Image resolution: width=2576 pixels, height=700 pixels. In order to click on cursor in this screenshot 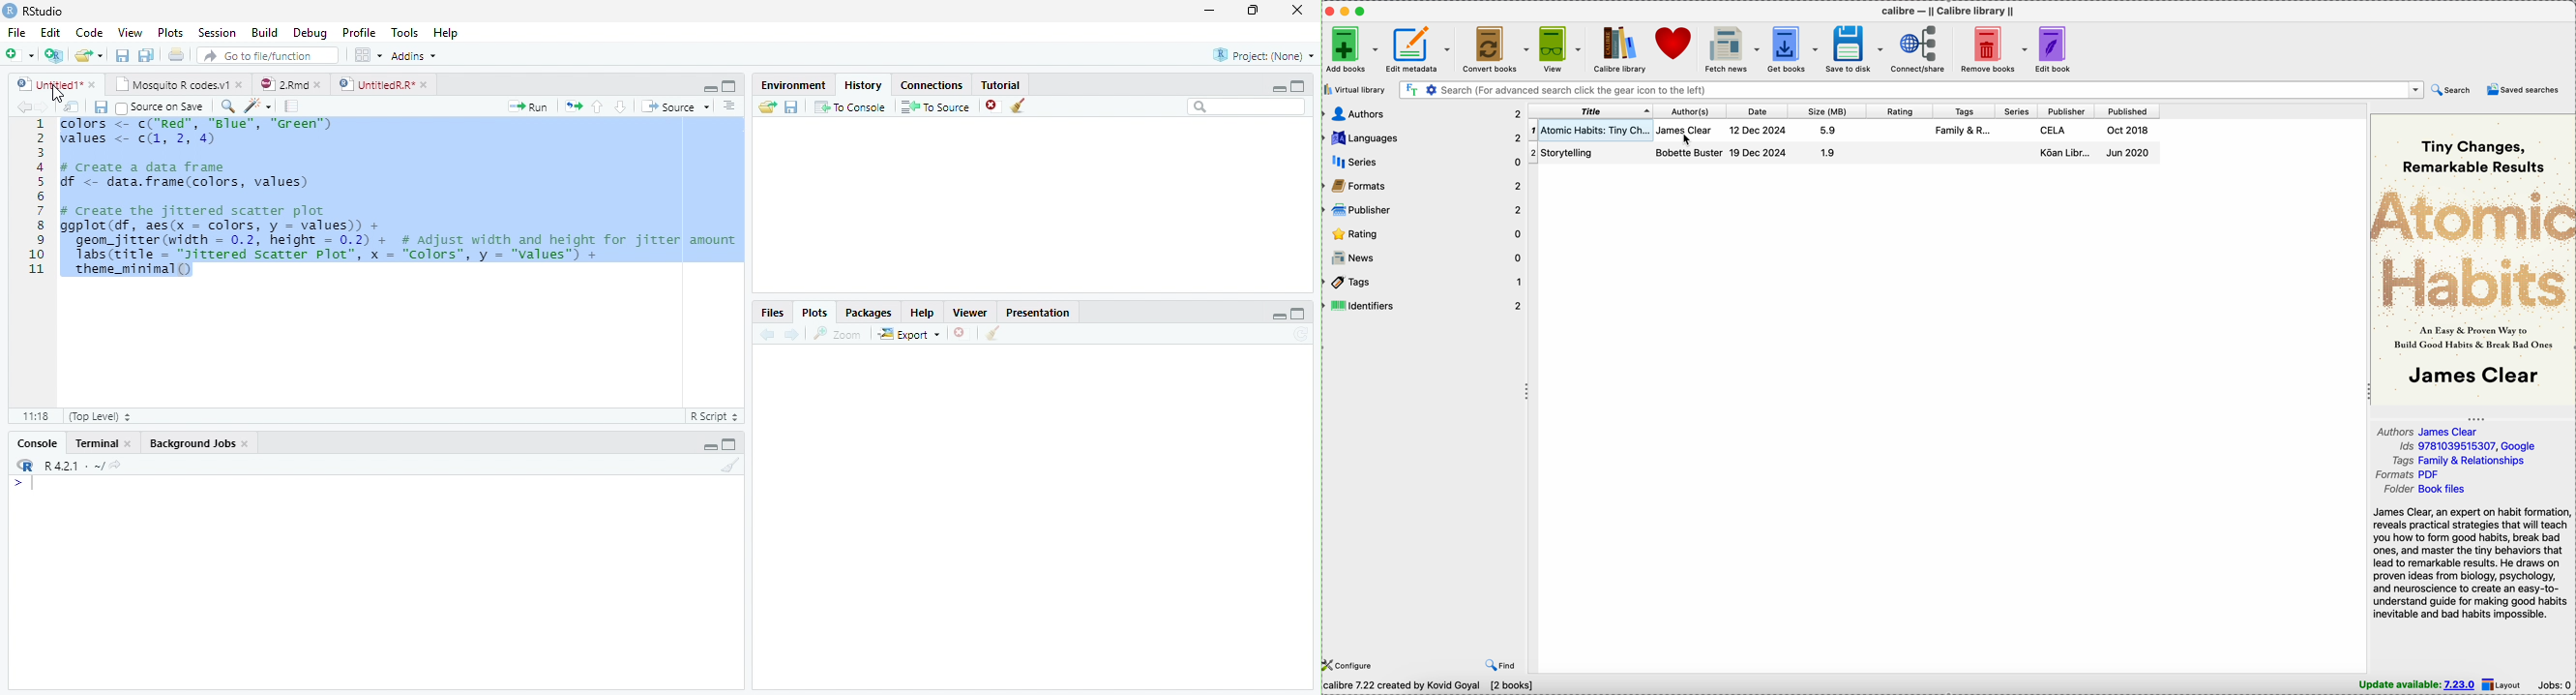, I will do `click(58, 93)`.